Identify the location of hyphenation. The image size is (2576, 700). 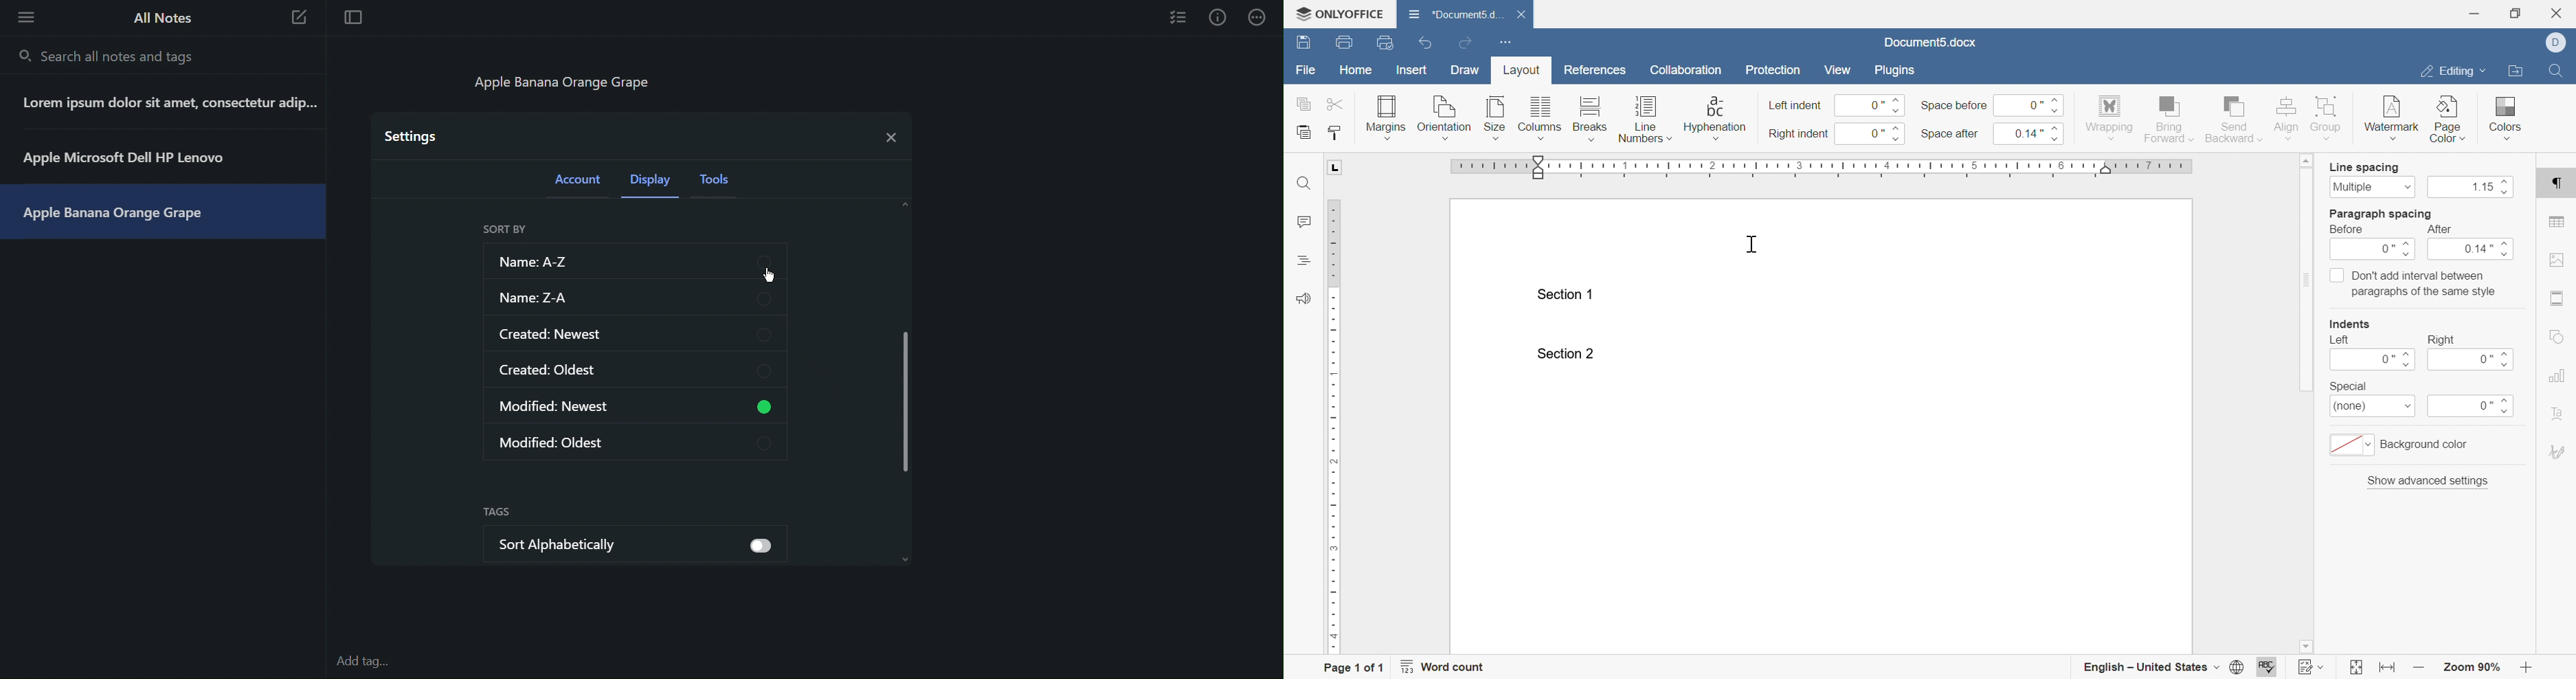
(1715, 117).